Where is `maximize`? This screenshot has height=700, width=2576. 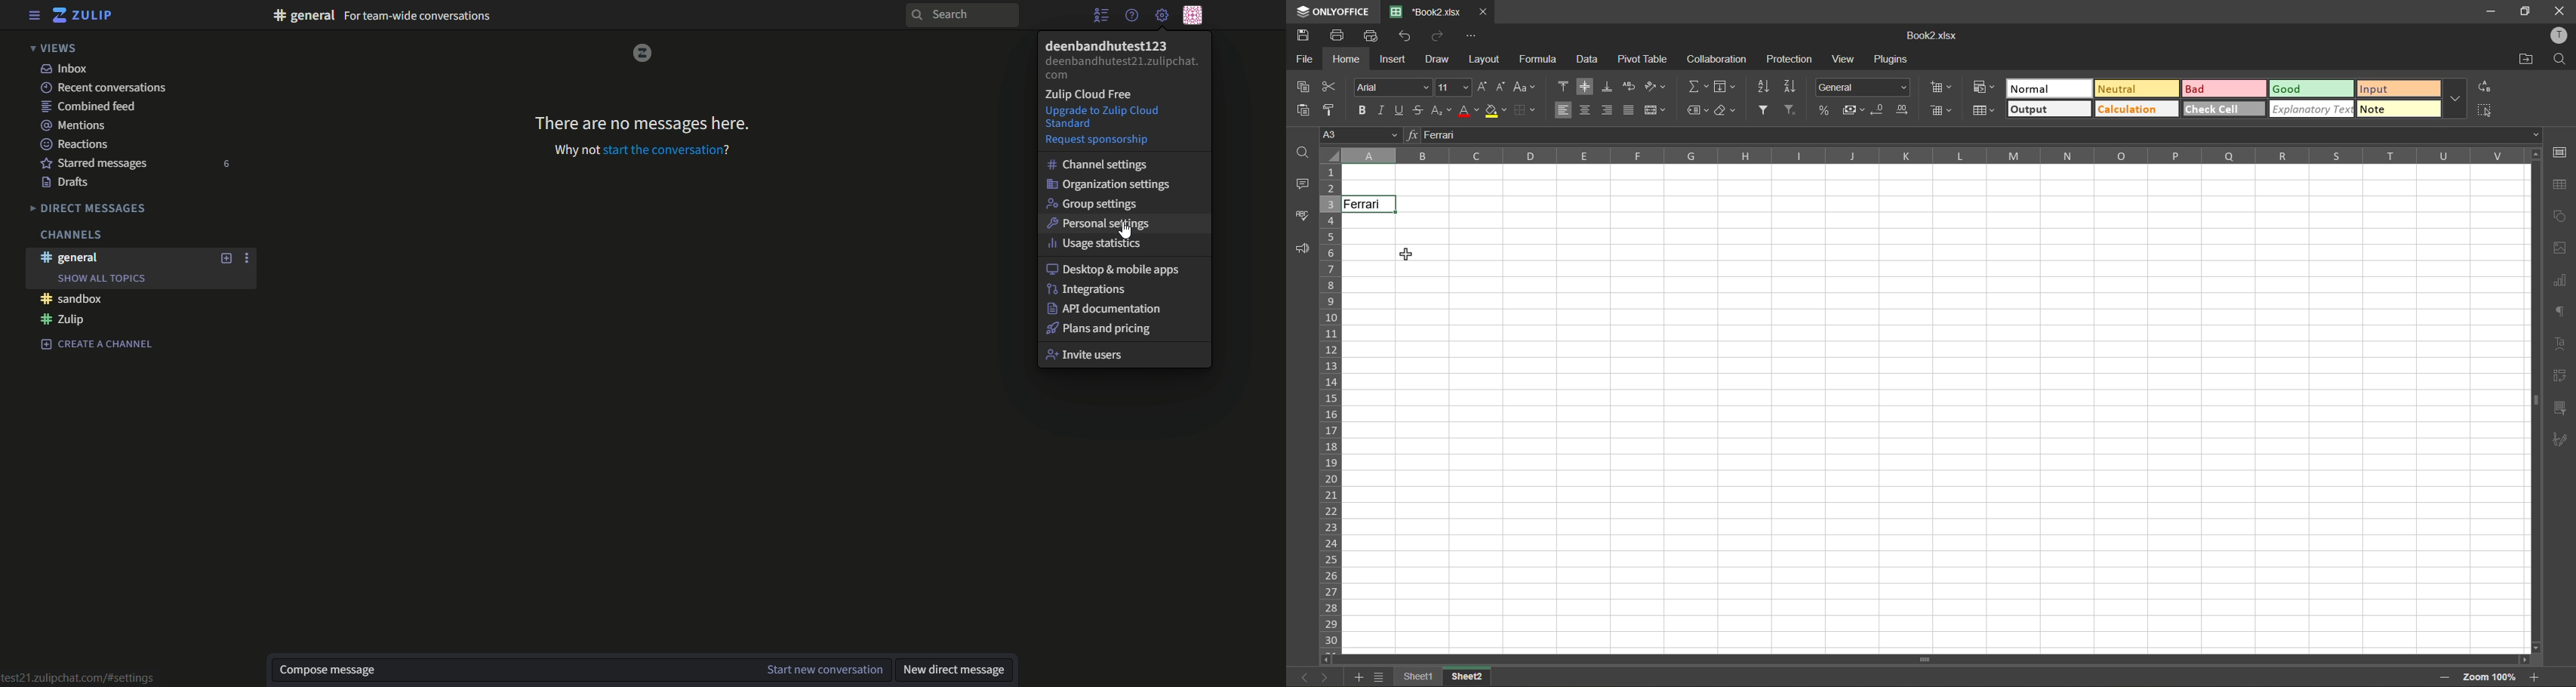
maximize is located at coordinates (2526, 12).